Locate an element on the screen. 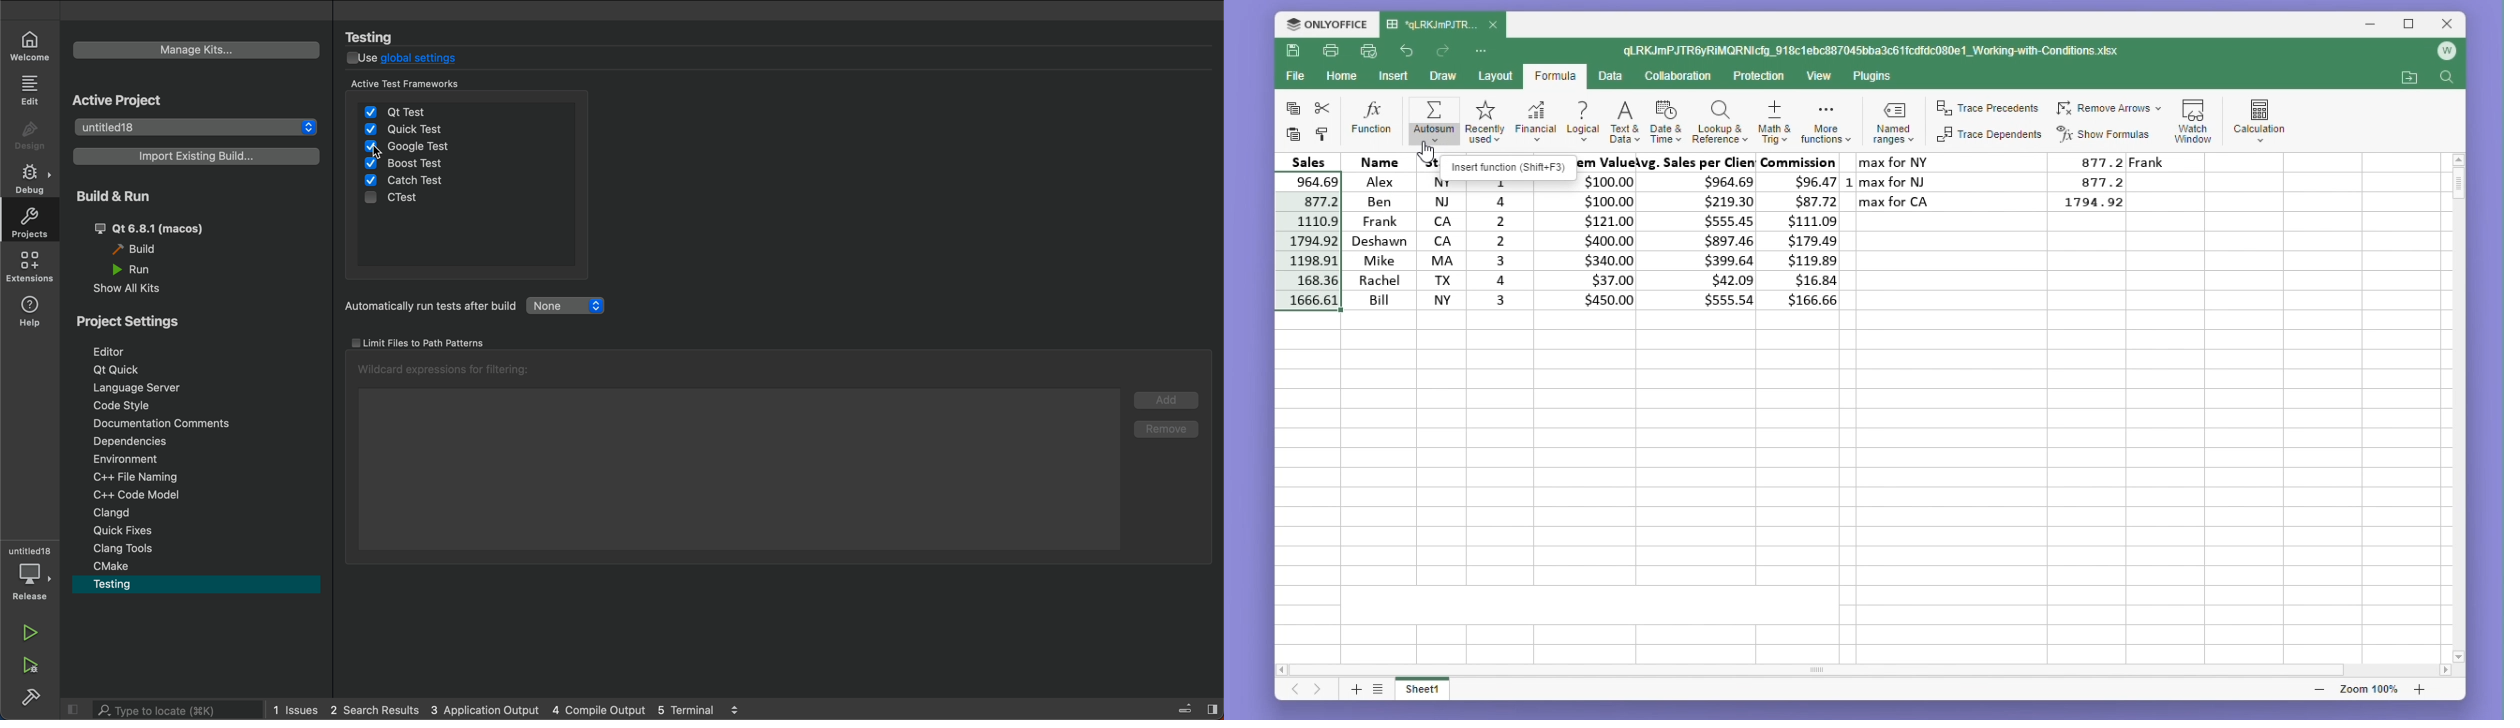 The height and width of the screenshot is (728, 2520). home is located at coordinates (1338, 75).